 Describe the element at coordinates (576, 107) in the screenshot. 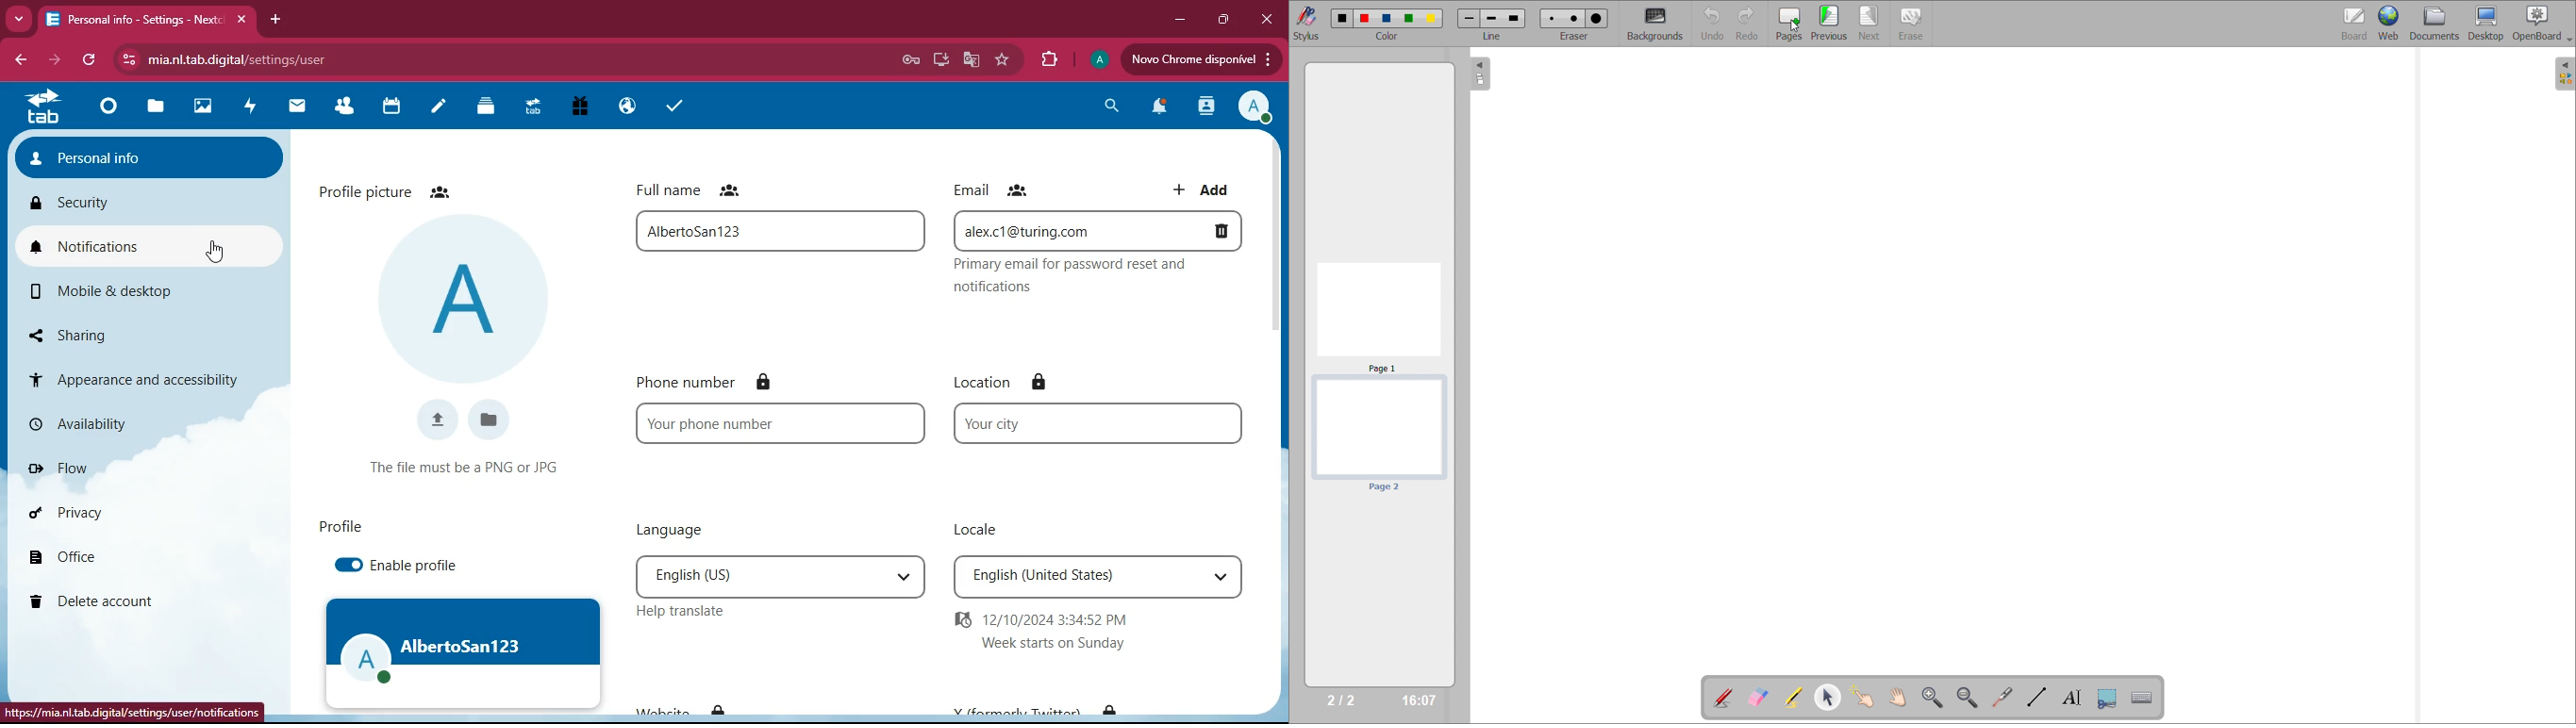

I see `gift` at that location.